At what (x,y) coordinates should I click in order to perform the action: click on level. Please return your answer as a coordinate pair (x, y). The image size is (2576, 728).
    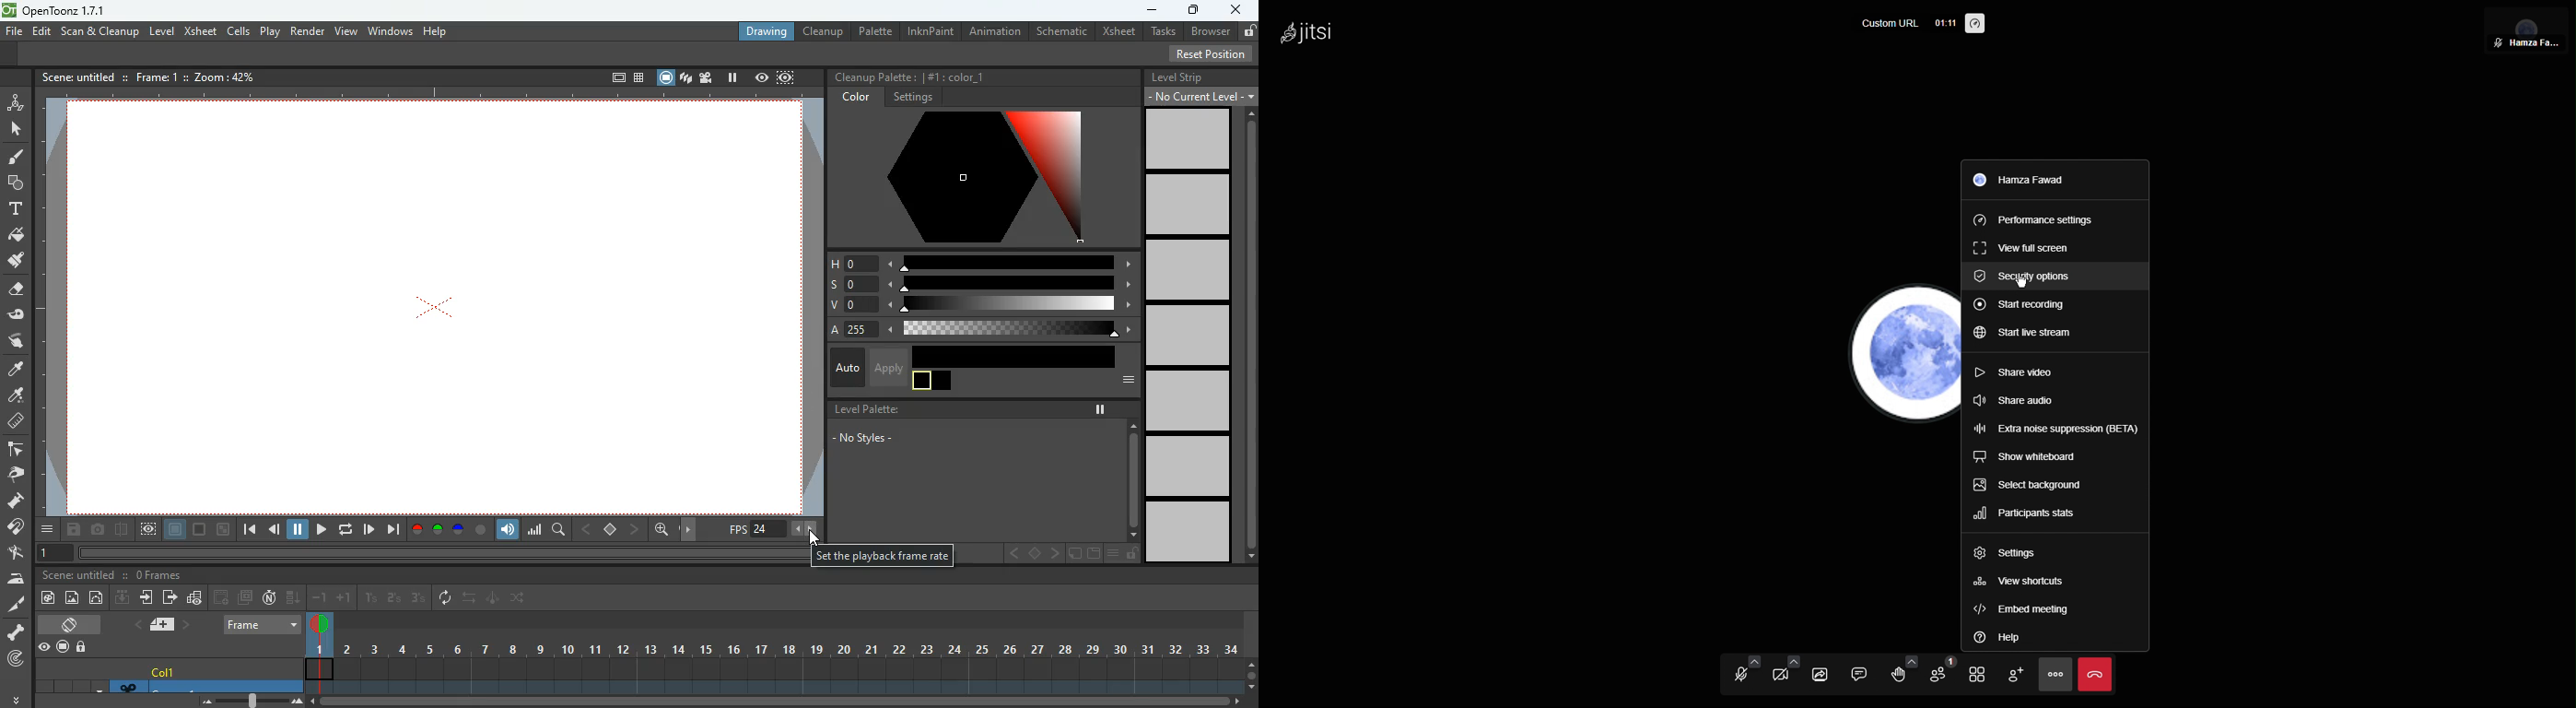
    Looking at the image, I should click on (1189, 269).